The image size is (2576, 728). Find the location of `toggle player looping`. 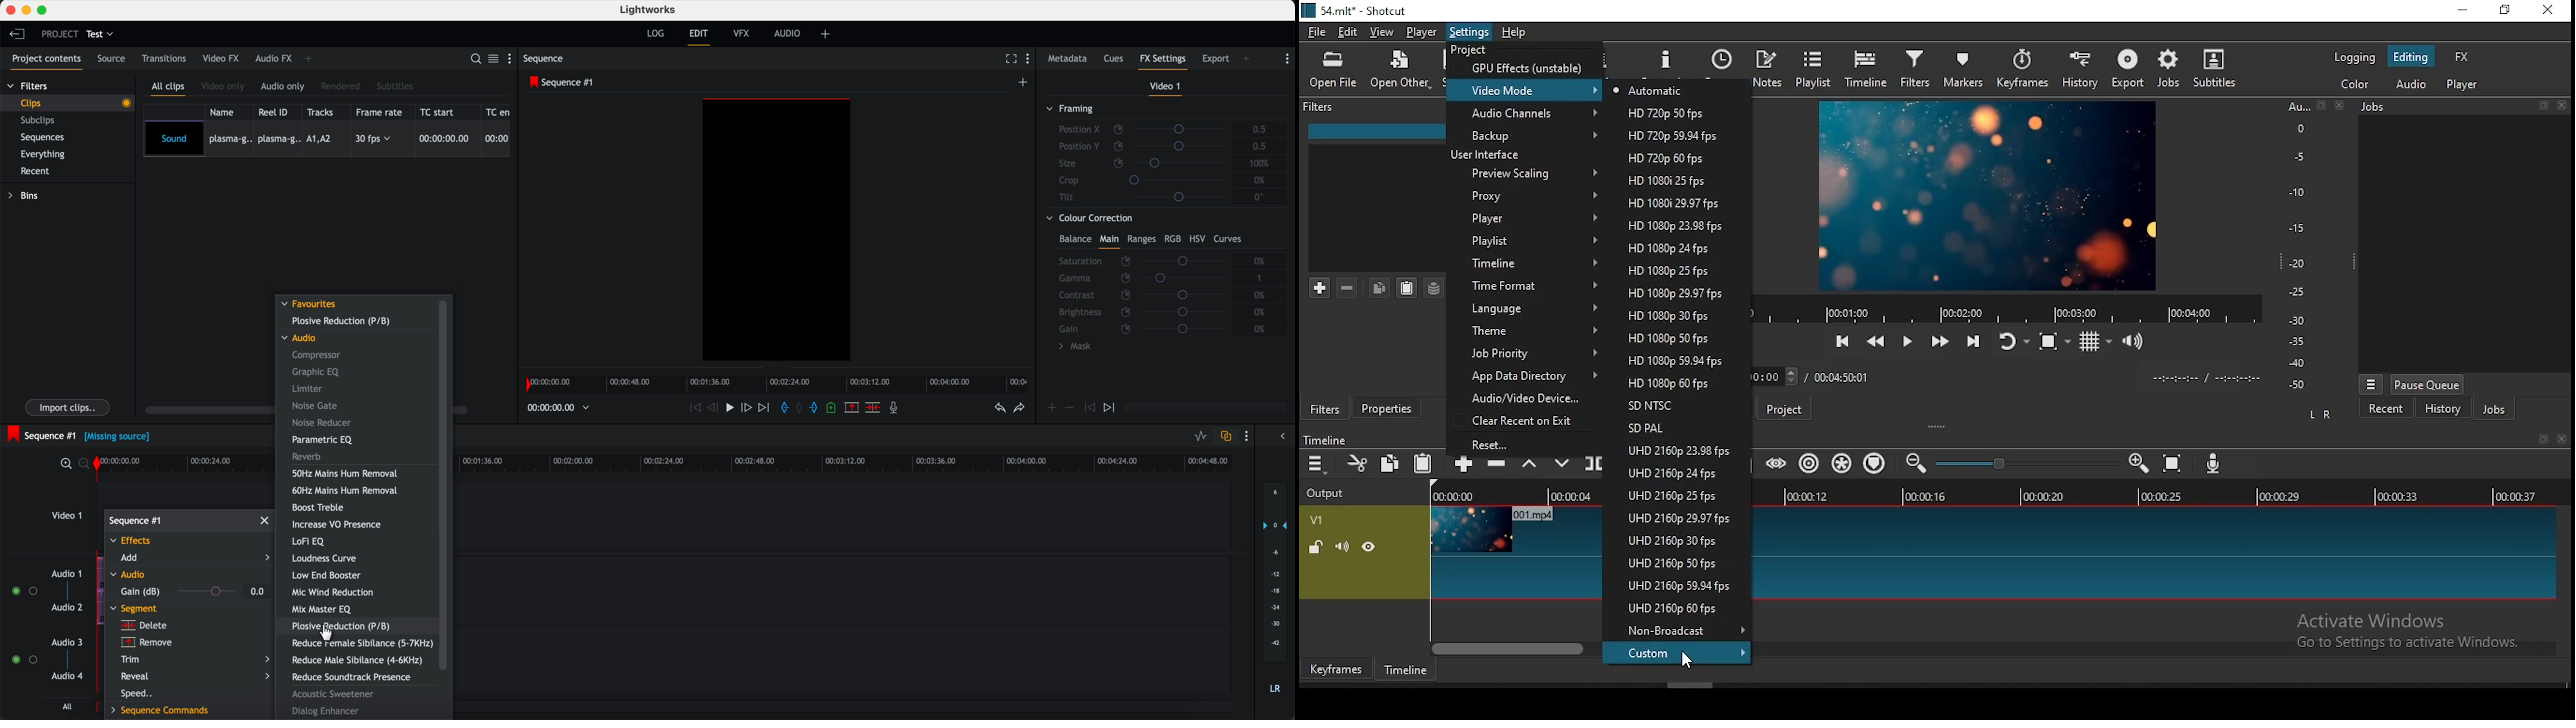

toggle player looping is located at coordinates (2012, 340).